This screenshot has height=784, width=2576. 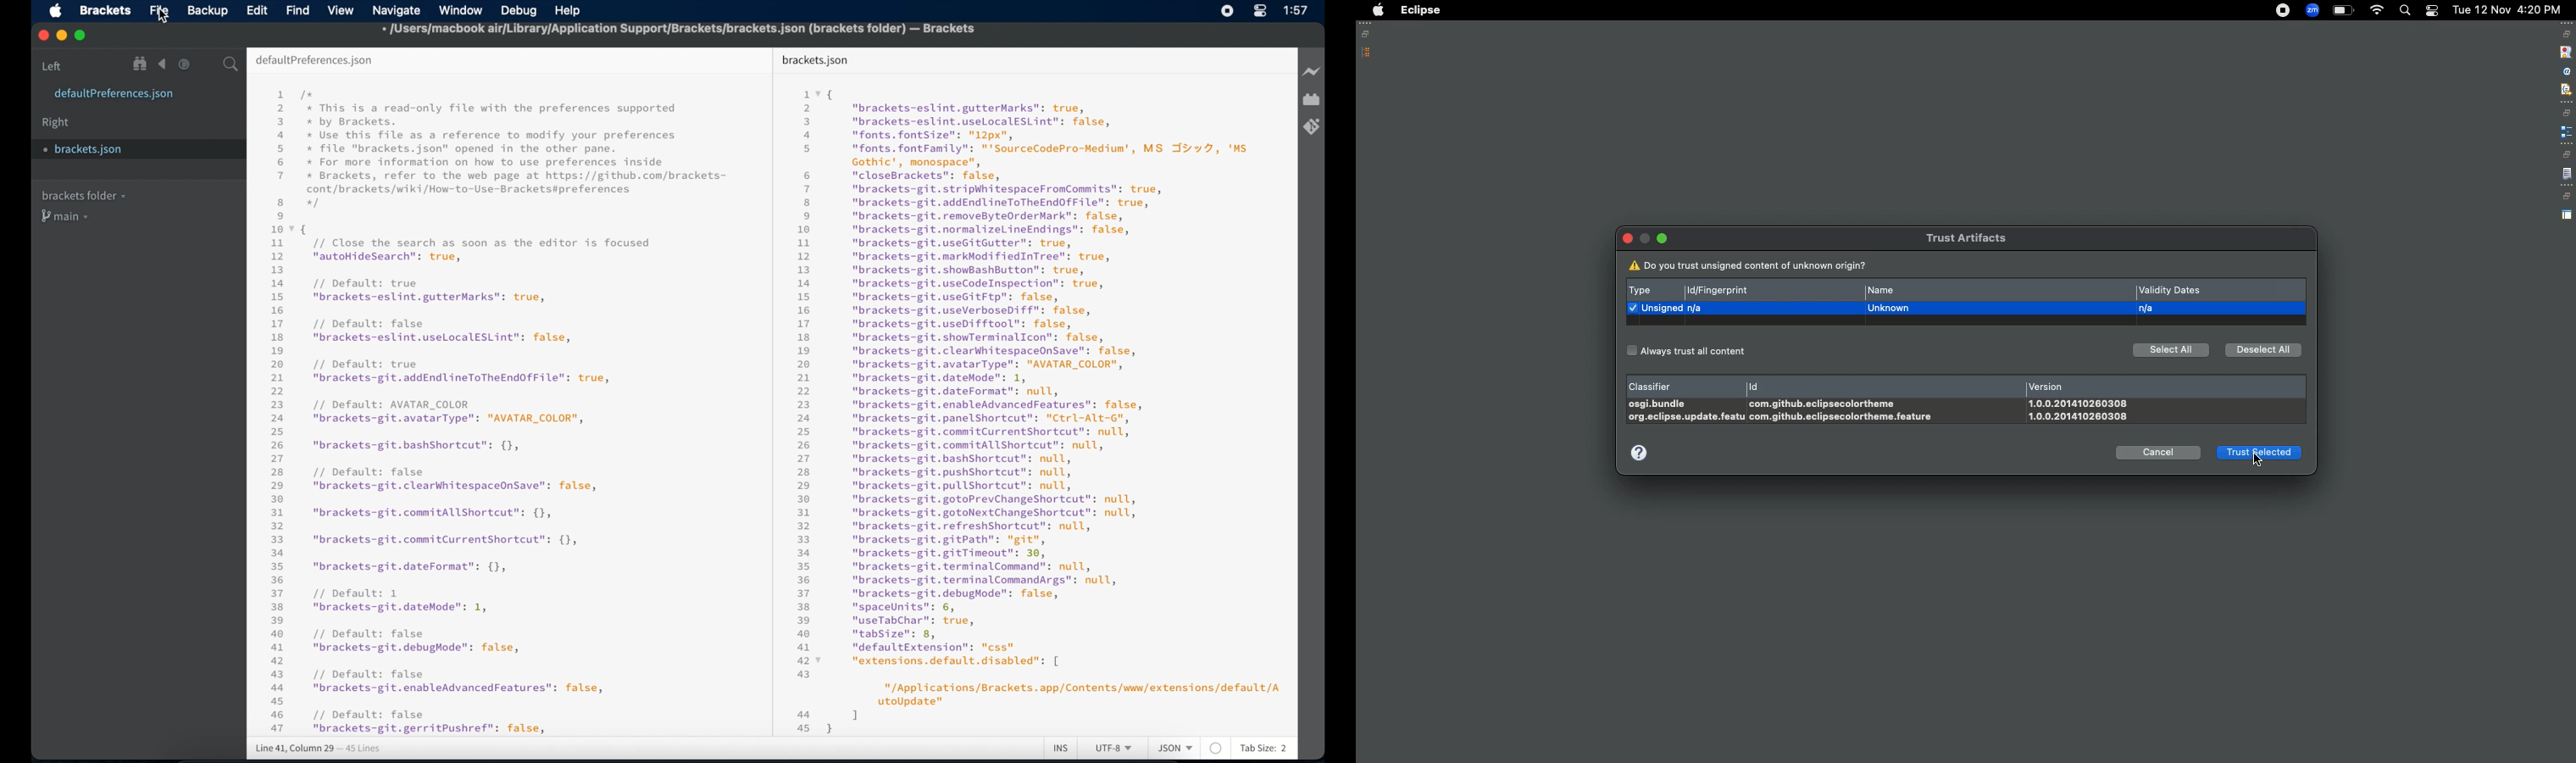 I want to click on restore, so click(x=2566, y=197).